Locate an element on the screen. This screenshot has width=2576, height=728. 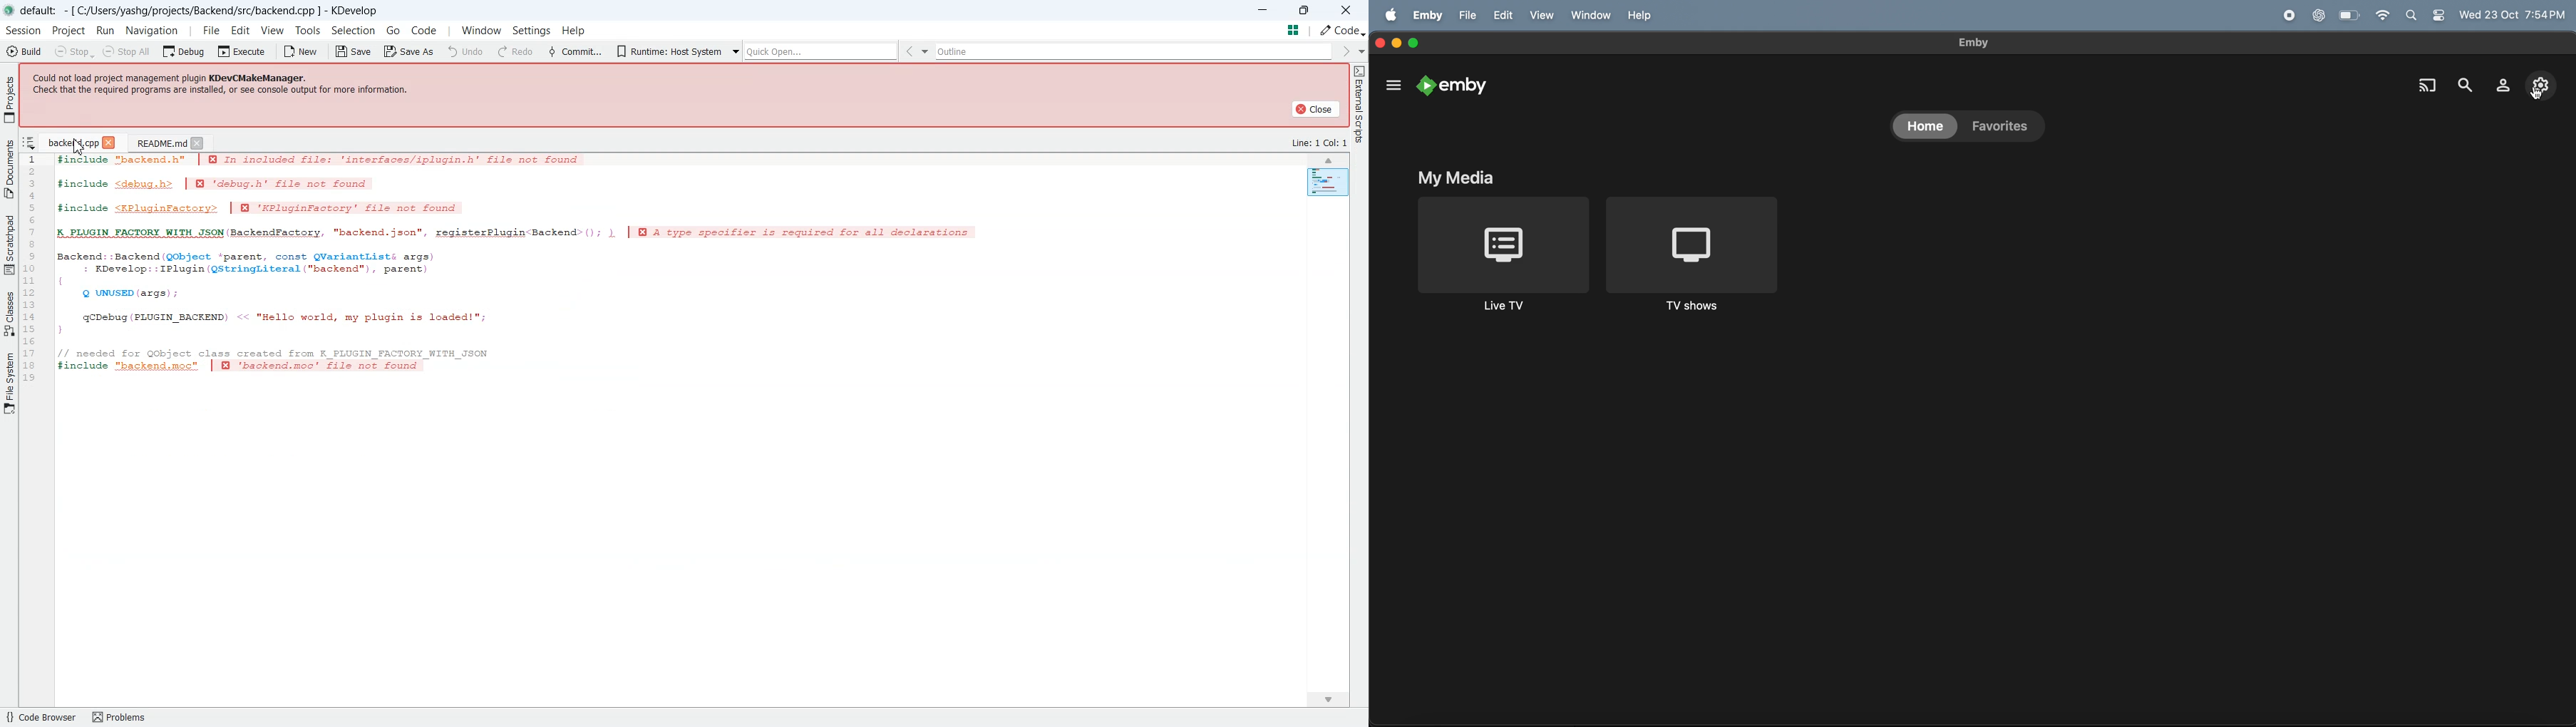
emby is located at coordinates (1429, 14).